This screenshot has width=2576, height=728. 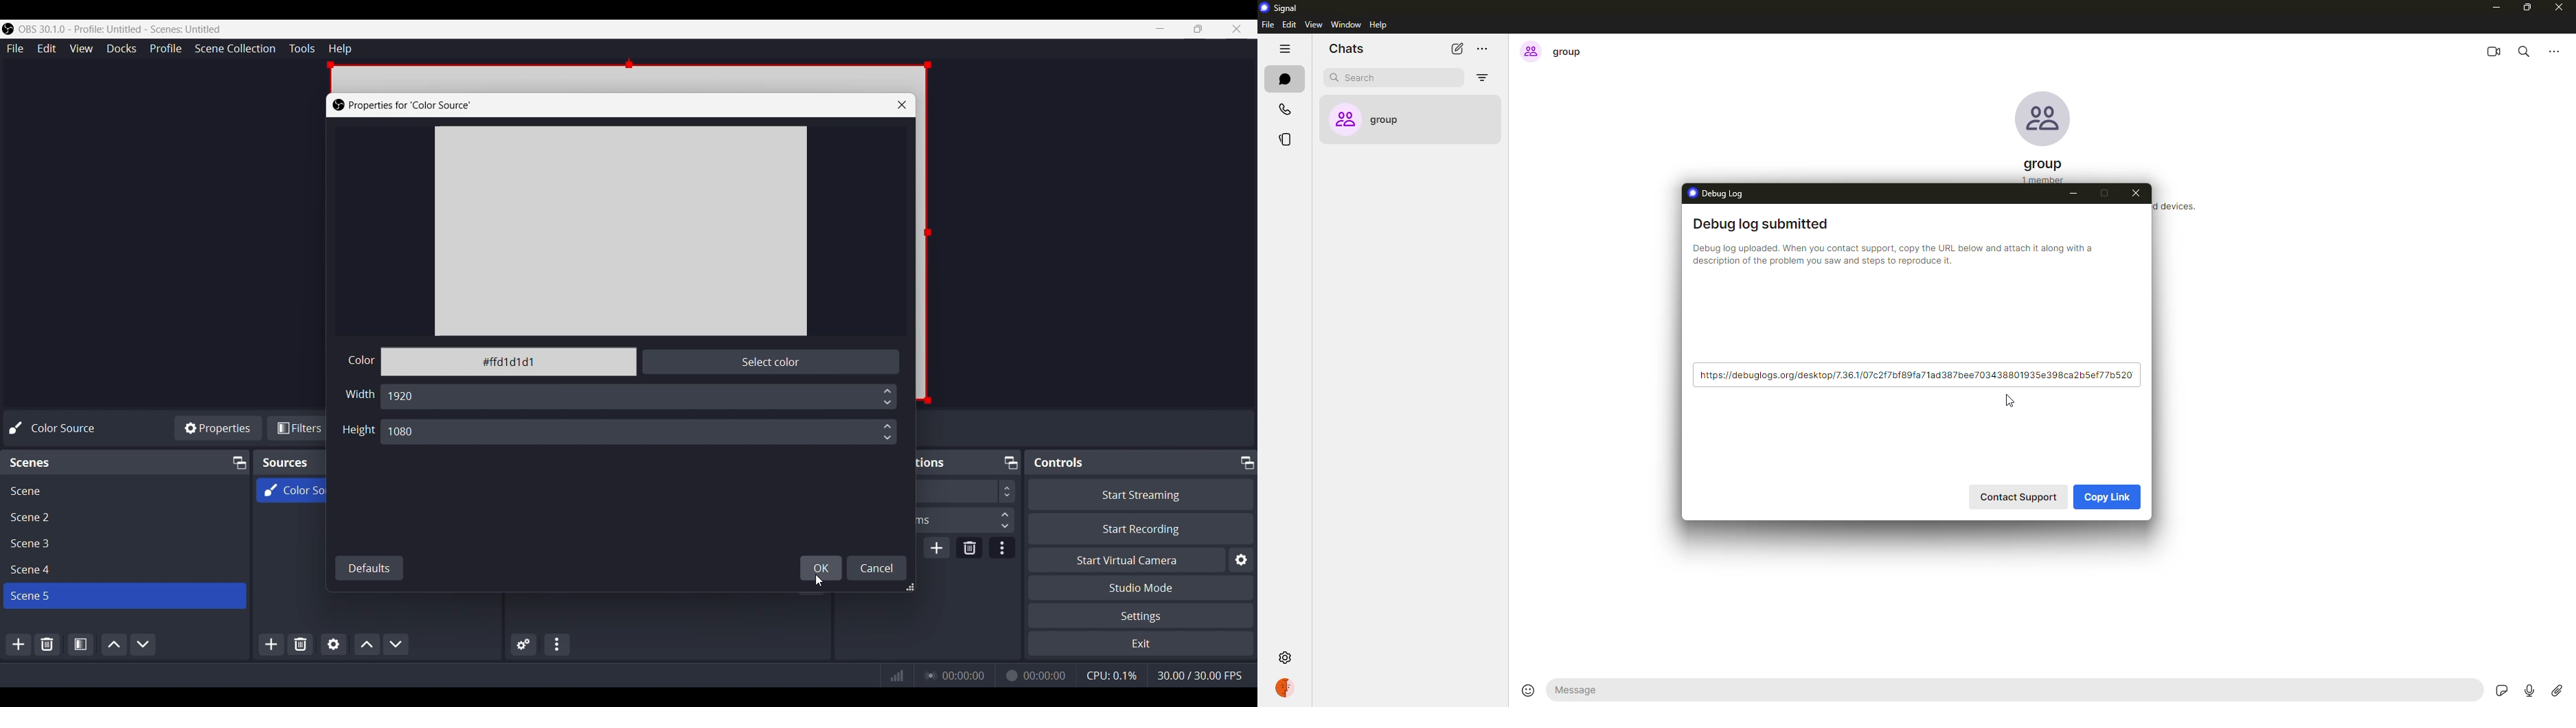 What do you see at coordinates (2496, 49) in the screenshot?
I see `video call` at bounding box center [2496, 49].